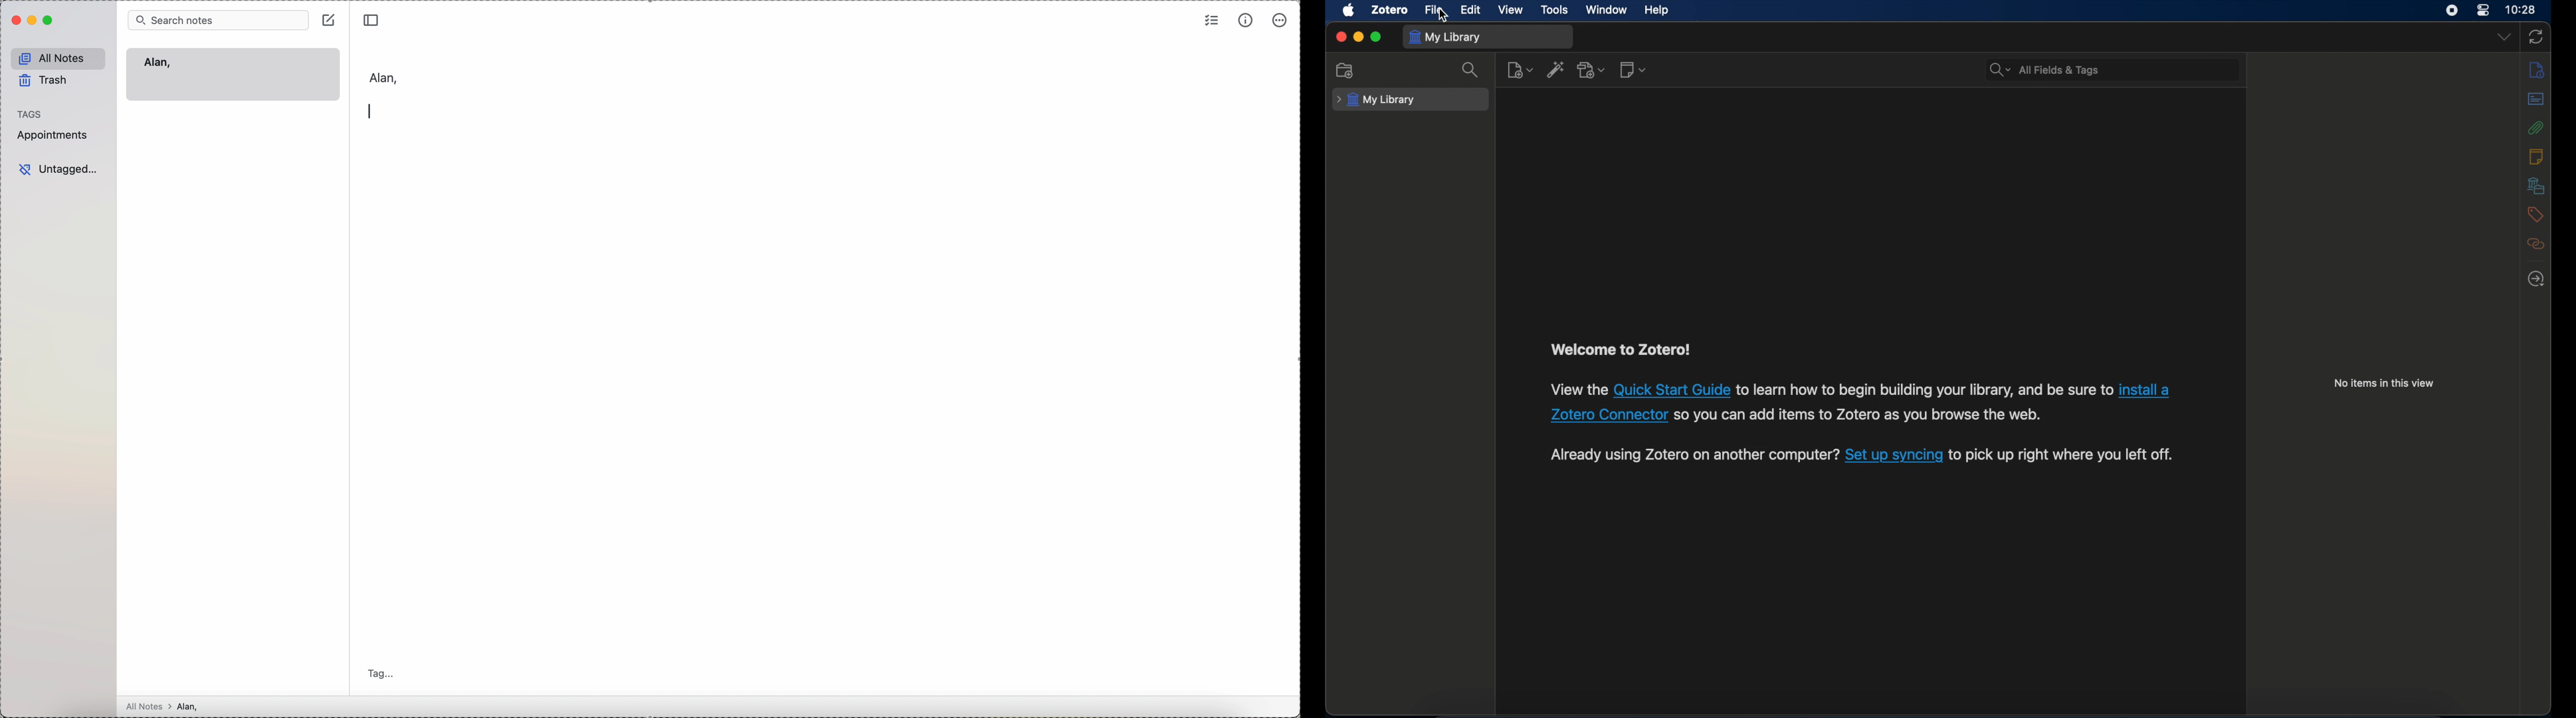  I want to click on tags, so click(30, 114).